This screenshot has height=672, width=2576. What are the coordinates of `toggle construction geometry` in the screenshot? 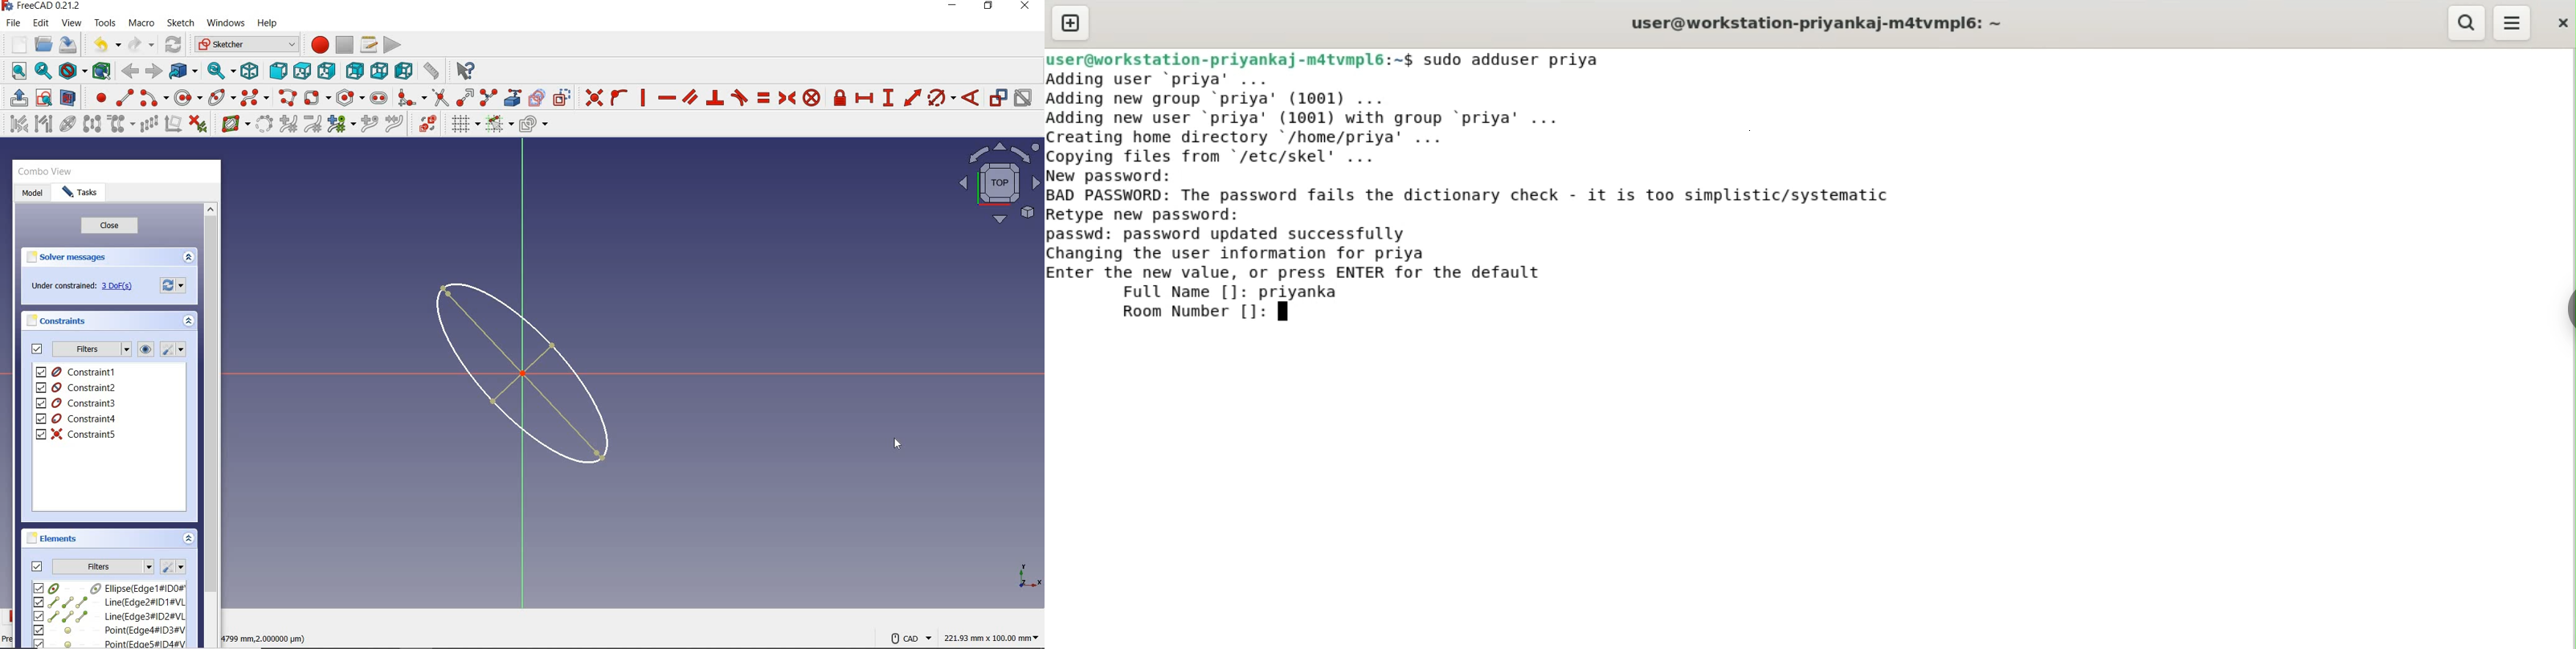 It's located at (562, 97).